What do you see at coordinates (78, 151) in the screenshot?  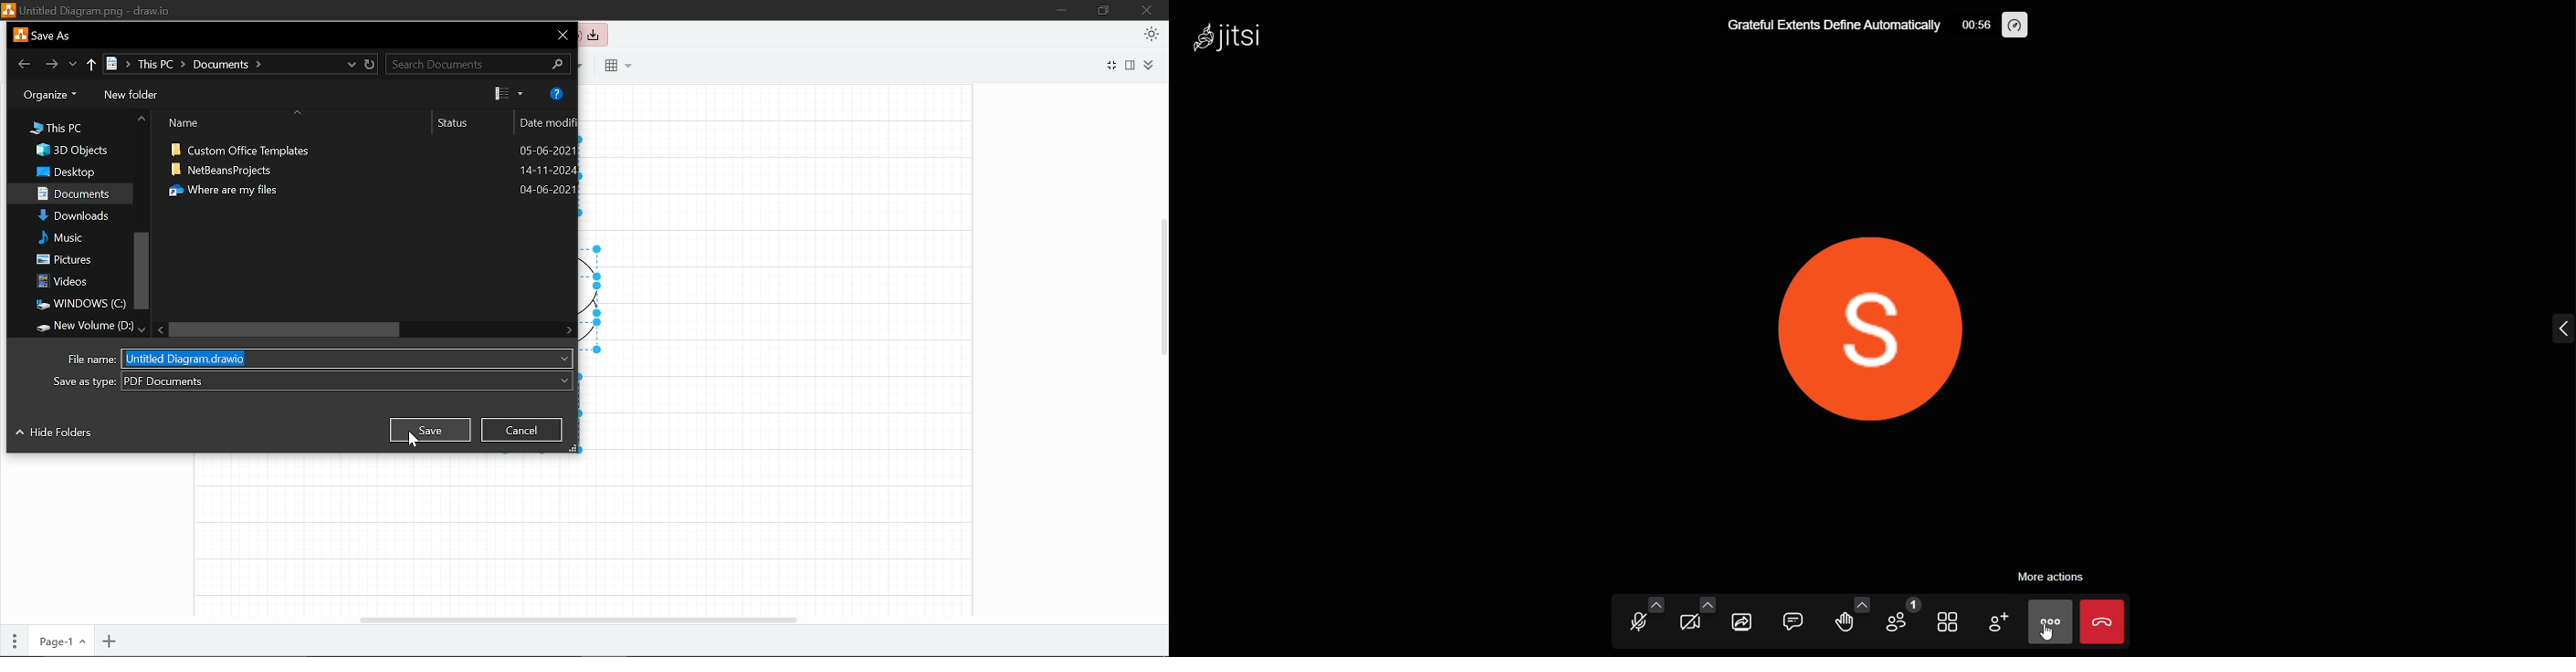 I see `3D objects` at bounding box center [78, 151].